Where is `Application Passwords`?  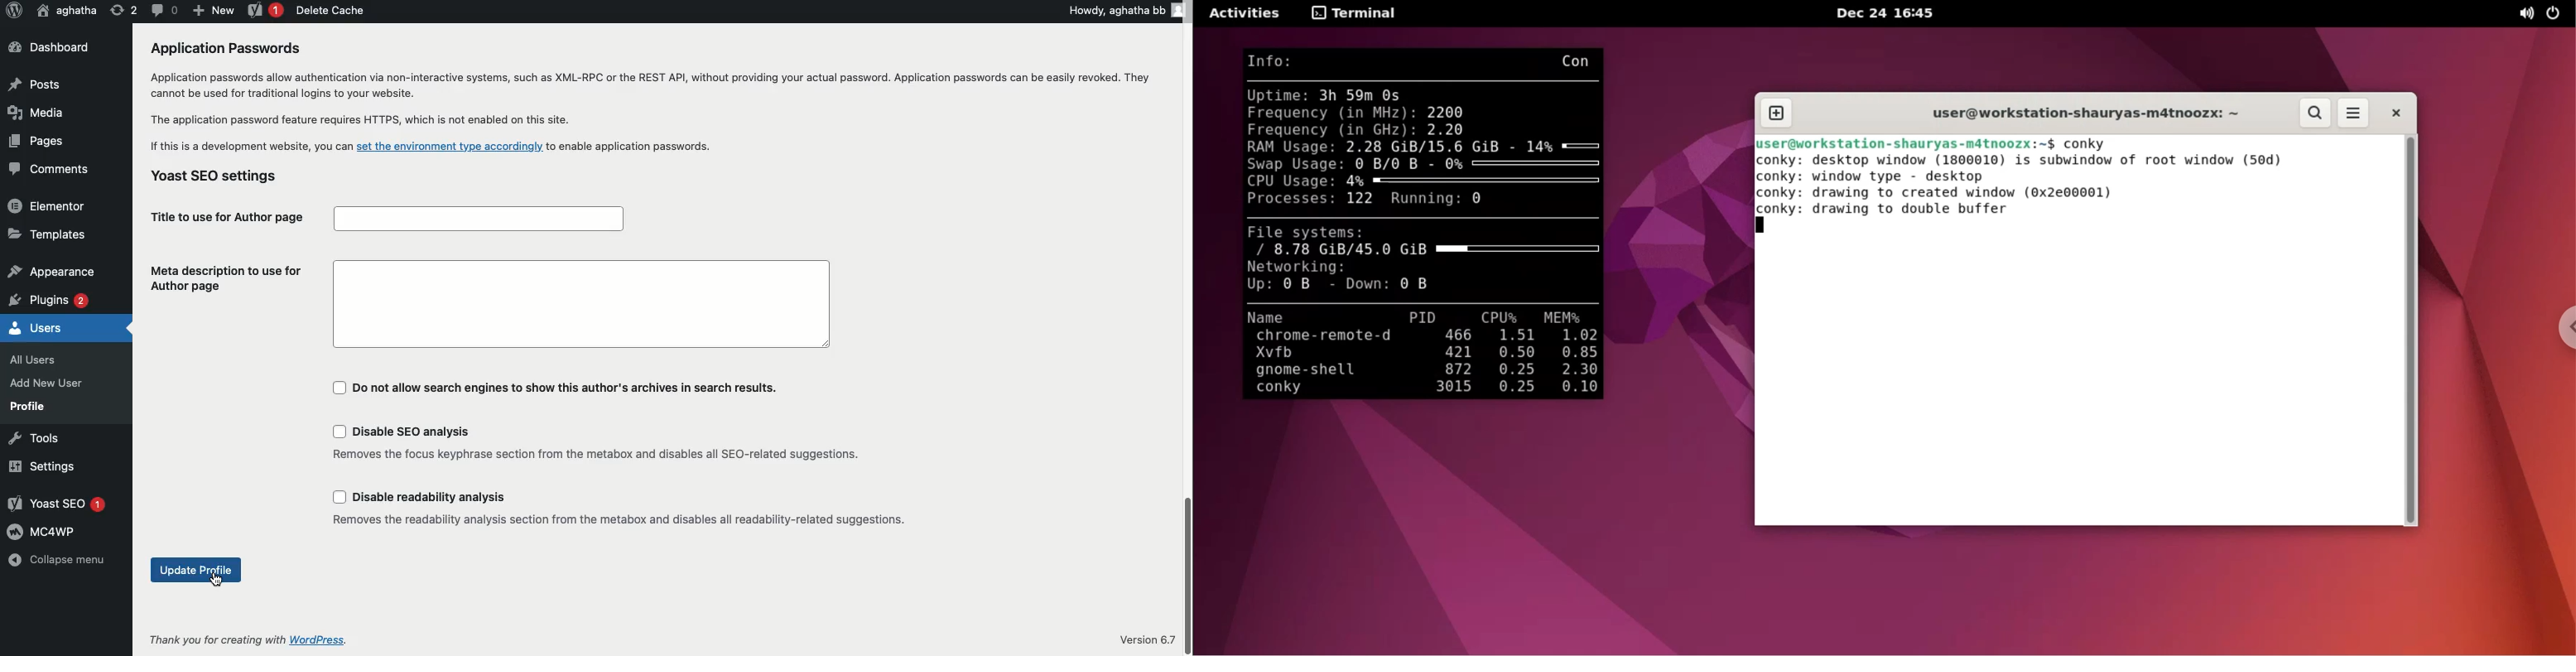 Application Passwords is located at coordinates (229, 49).